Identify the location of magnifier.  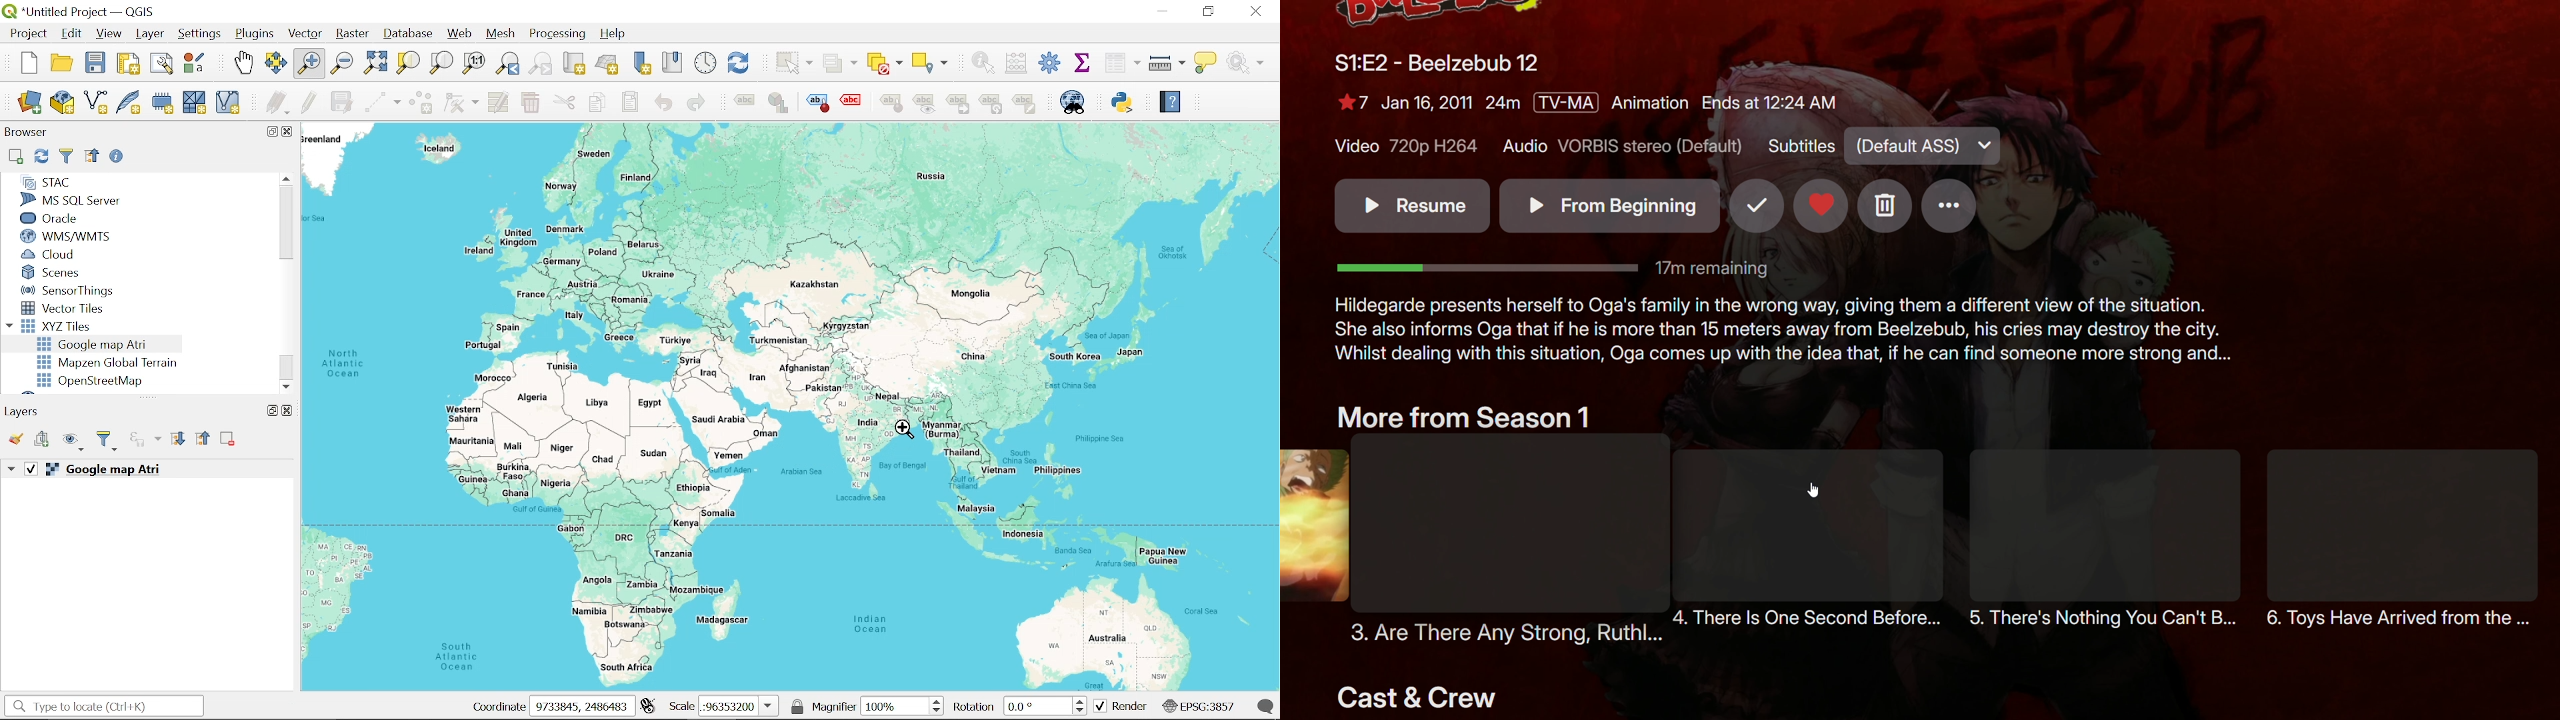
(834, 706).